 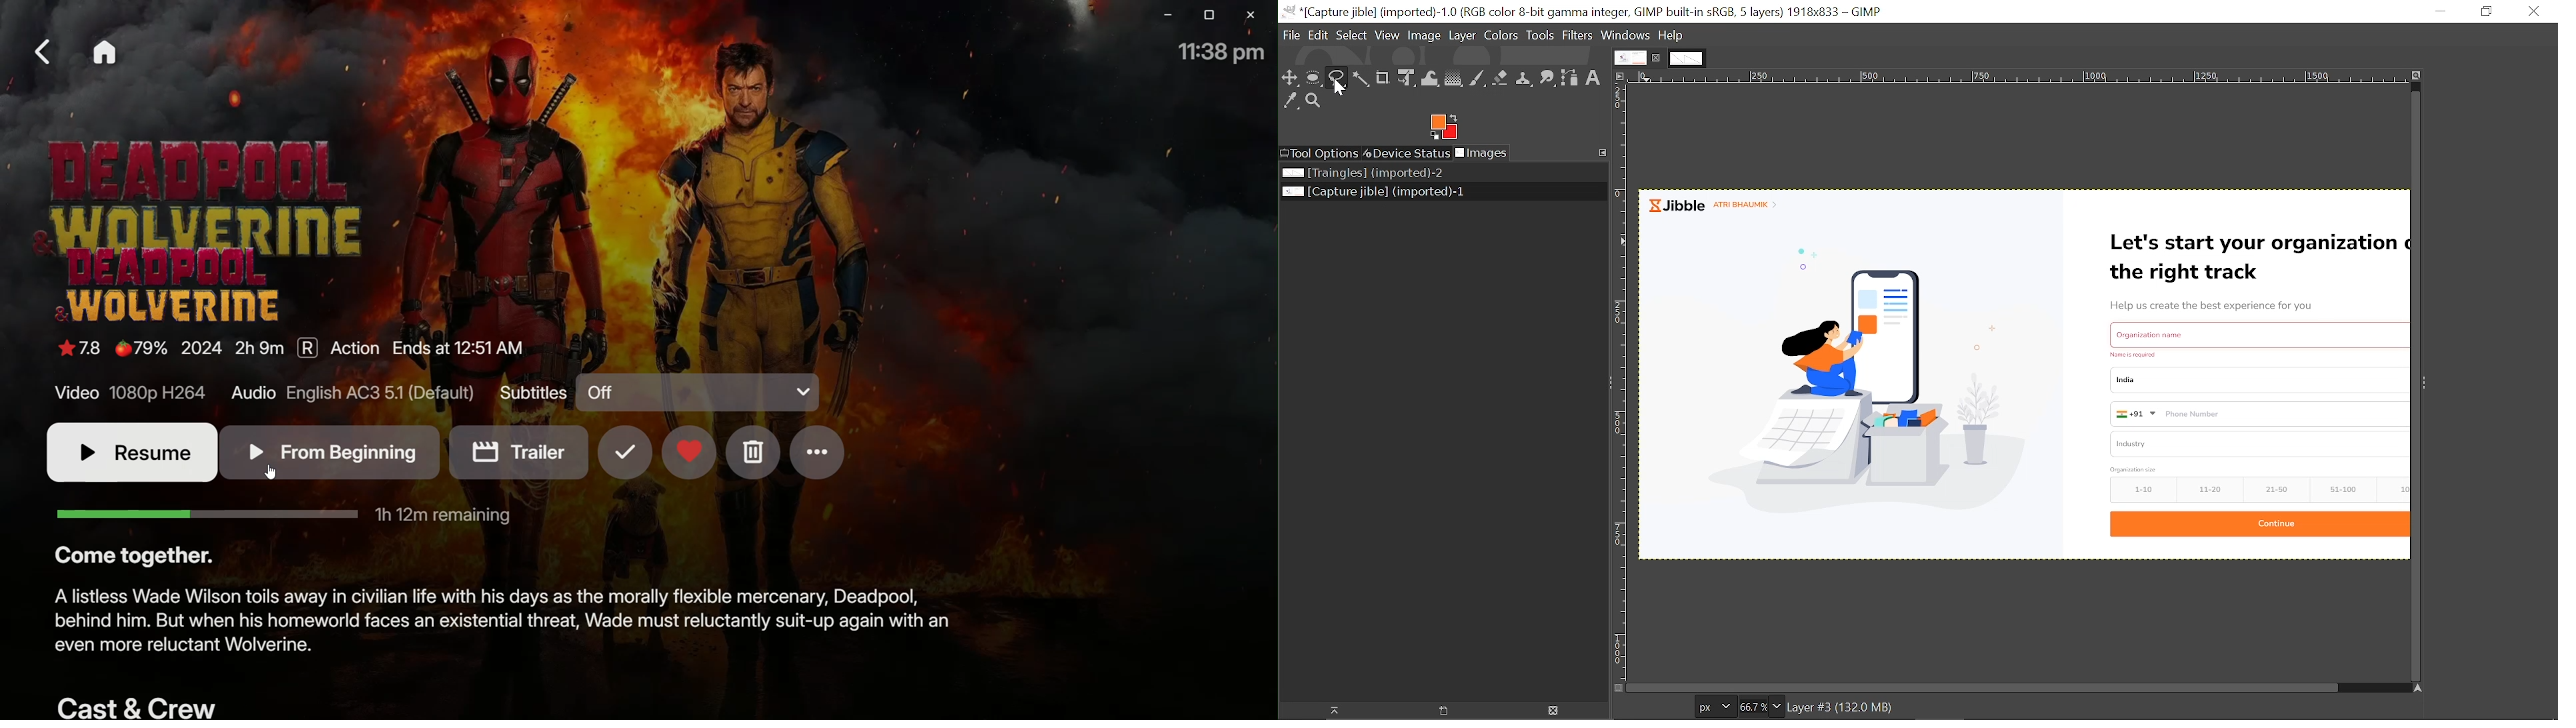 What do you see at coordinates (1500, 77) in the screenshot?
I see `Eraser` at bounding box center [1500, 77].